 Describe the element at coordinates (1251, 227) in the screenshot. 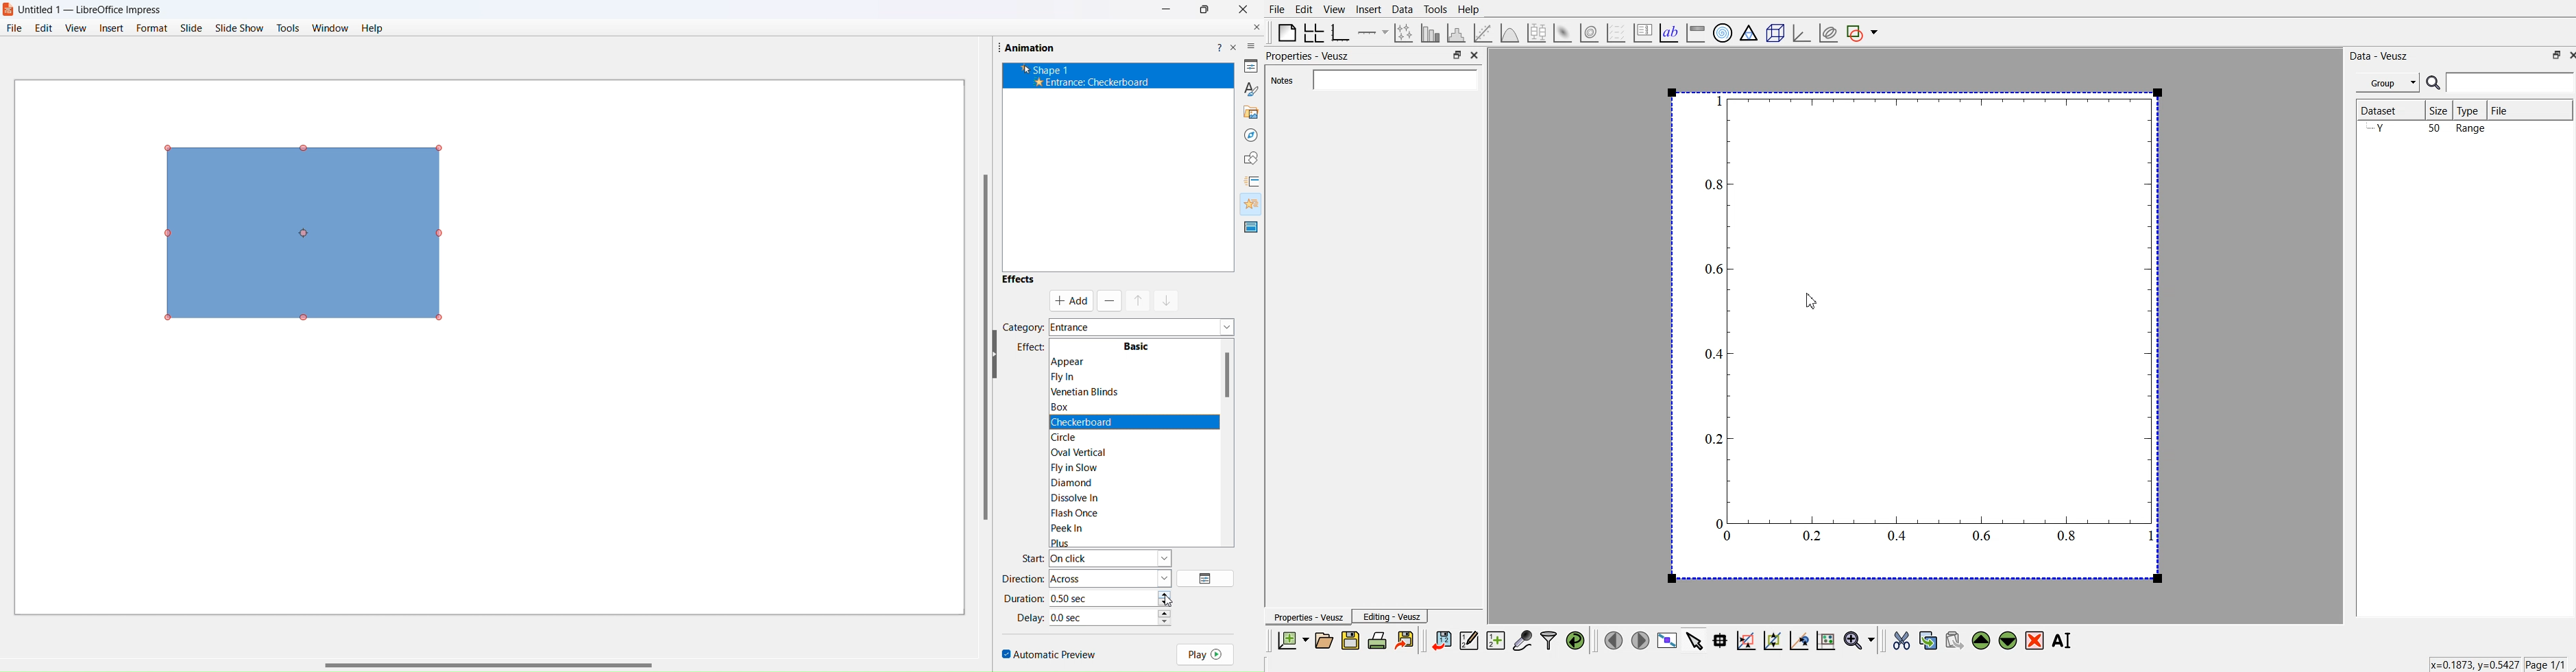

I see `master slide` at that location.